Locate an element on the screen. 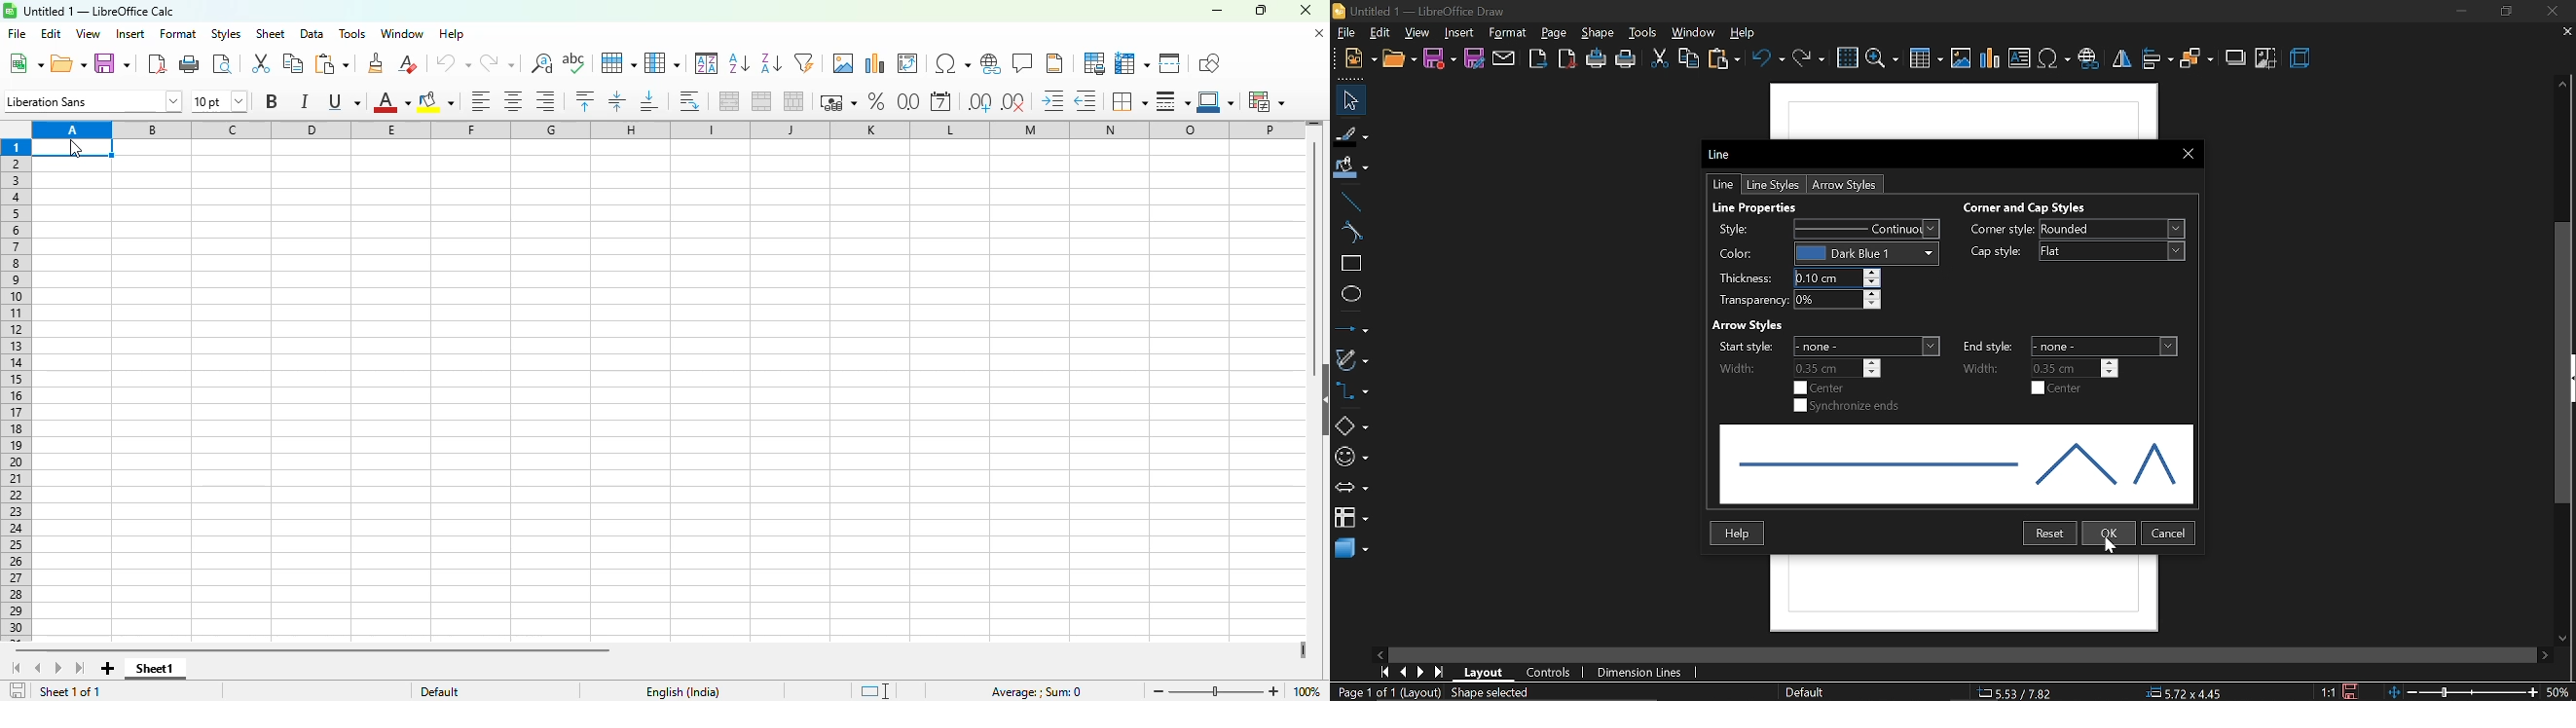  current page is located at coordinates (1387, 693).